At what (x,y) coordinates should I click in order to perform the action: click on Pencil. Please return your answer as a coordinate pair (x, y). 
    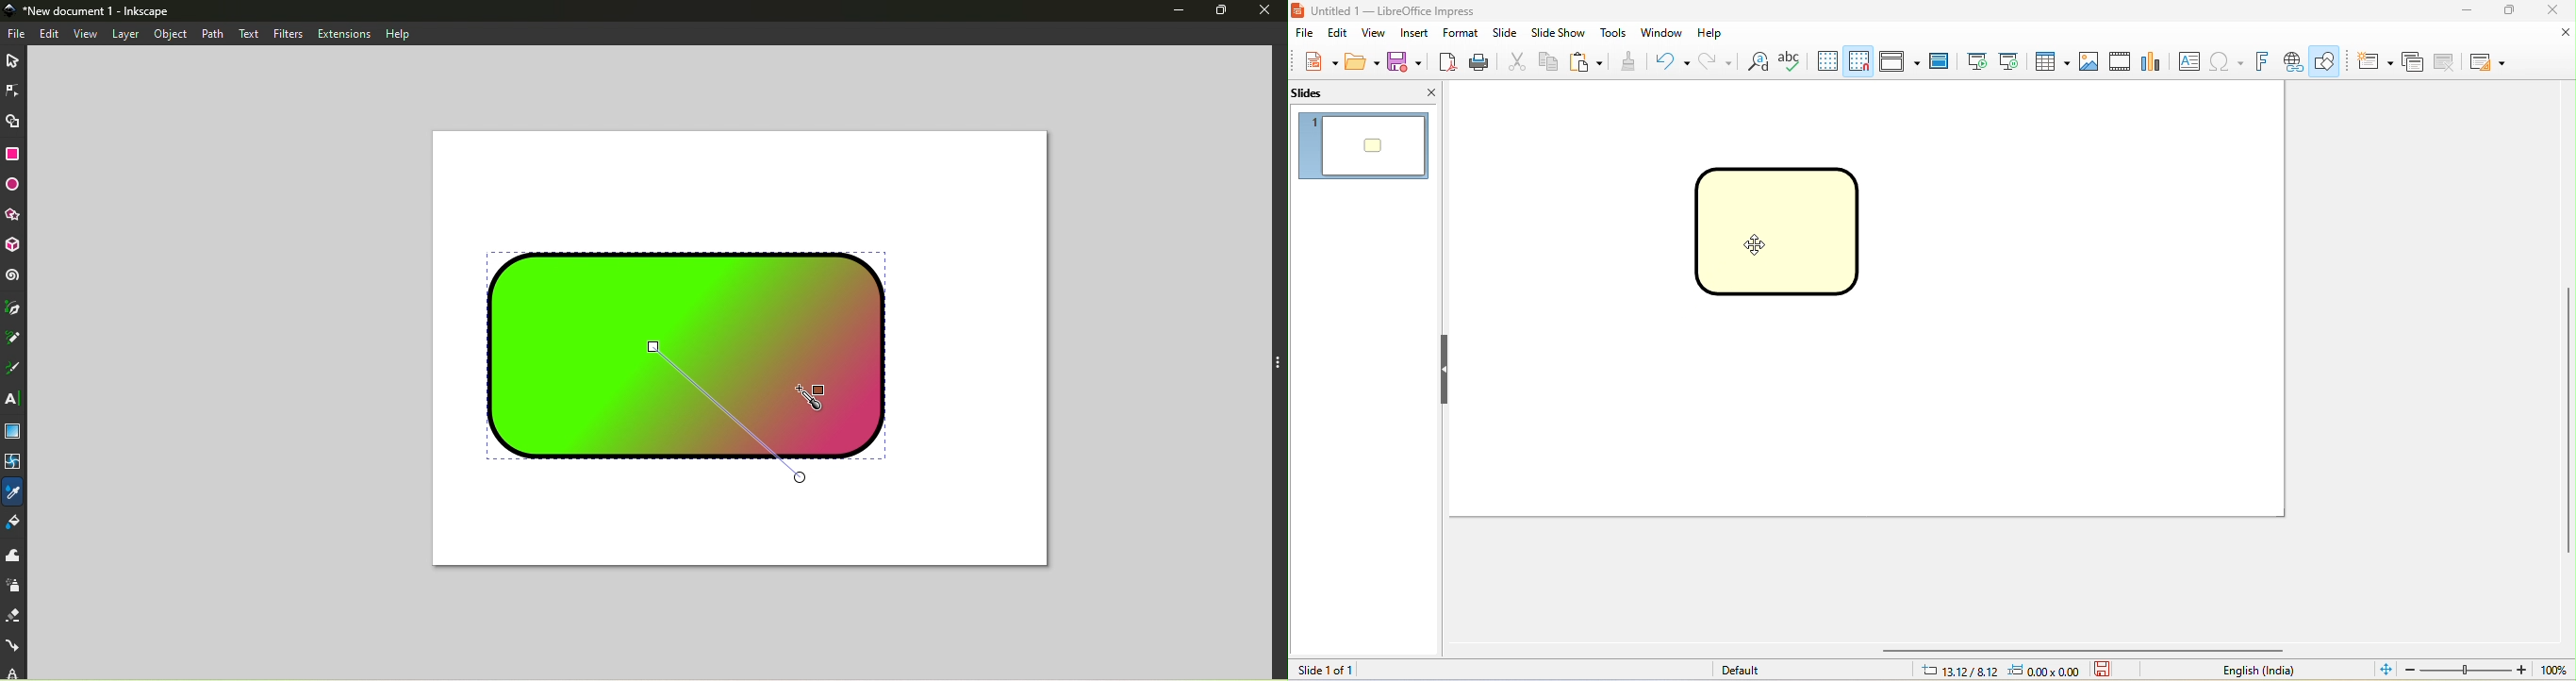
    Looking at the image, I should click on (15, 340).